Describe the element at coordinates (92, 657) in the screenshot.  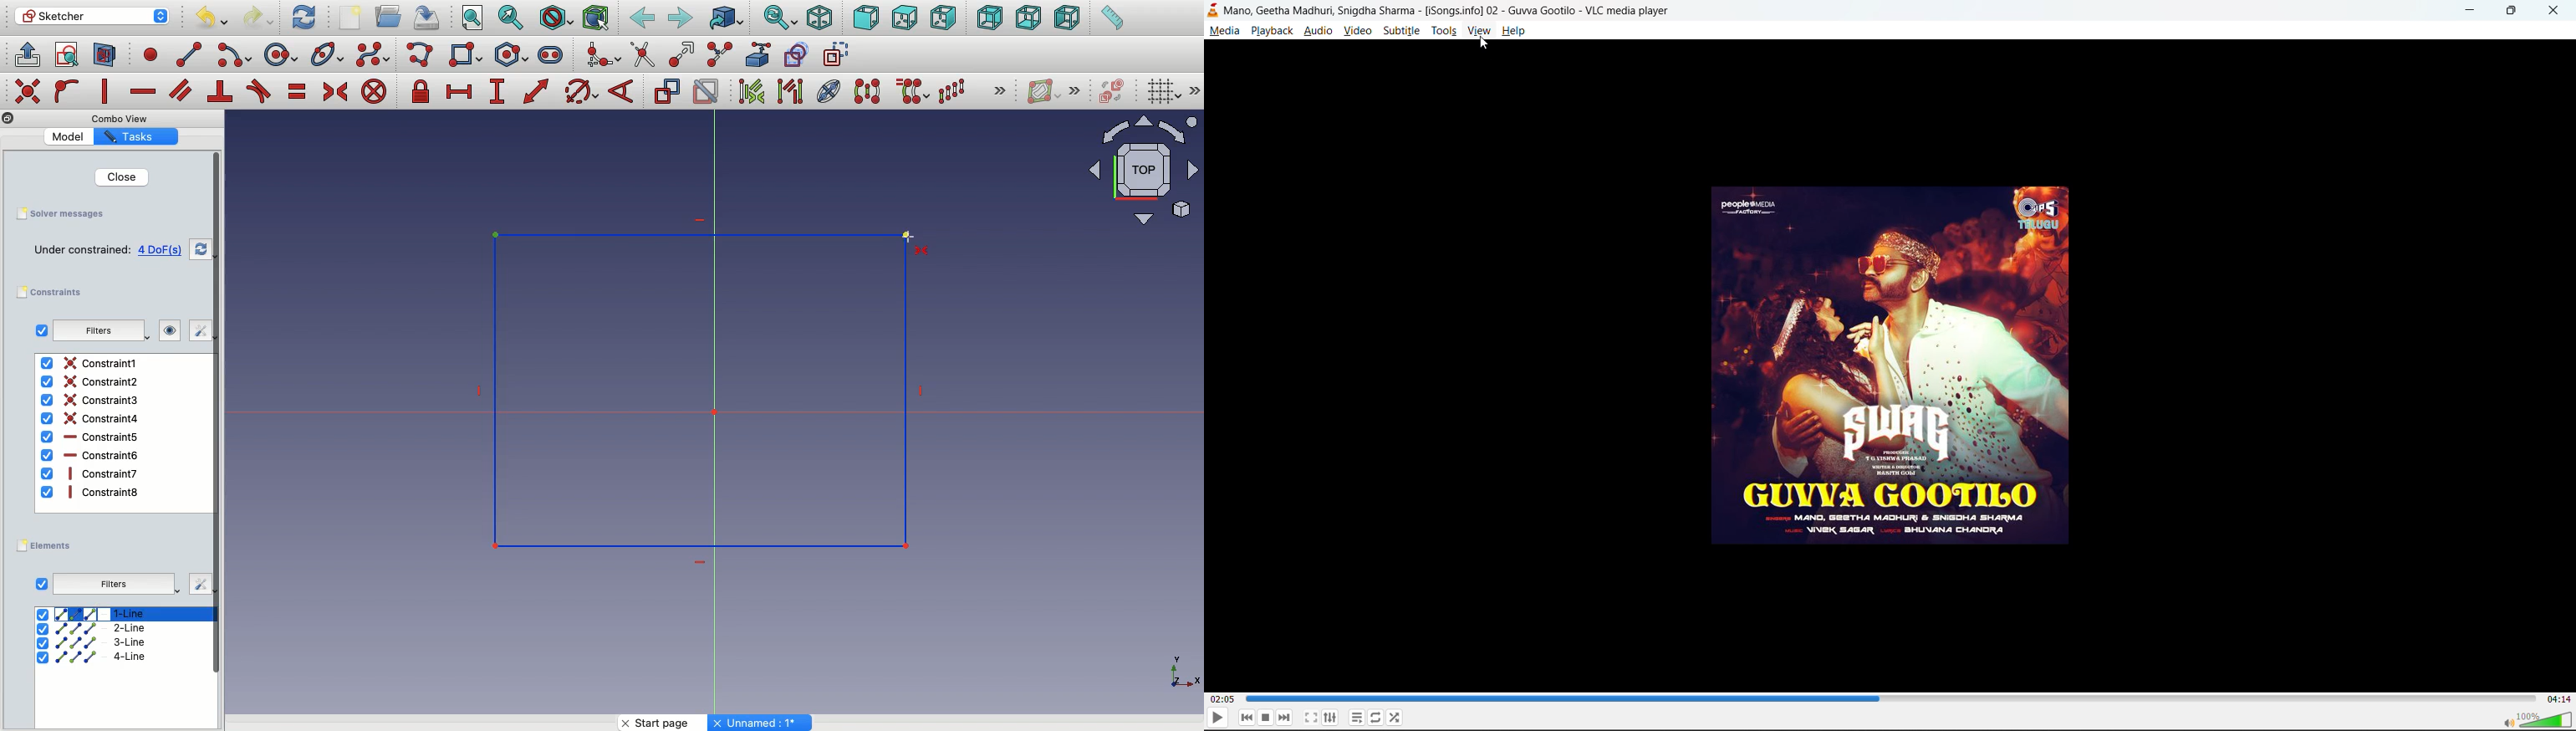
I see `4-line` at that location.